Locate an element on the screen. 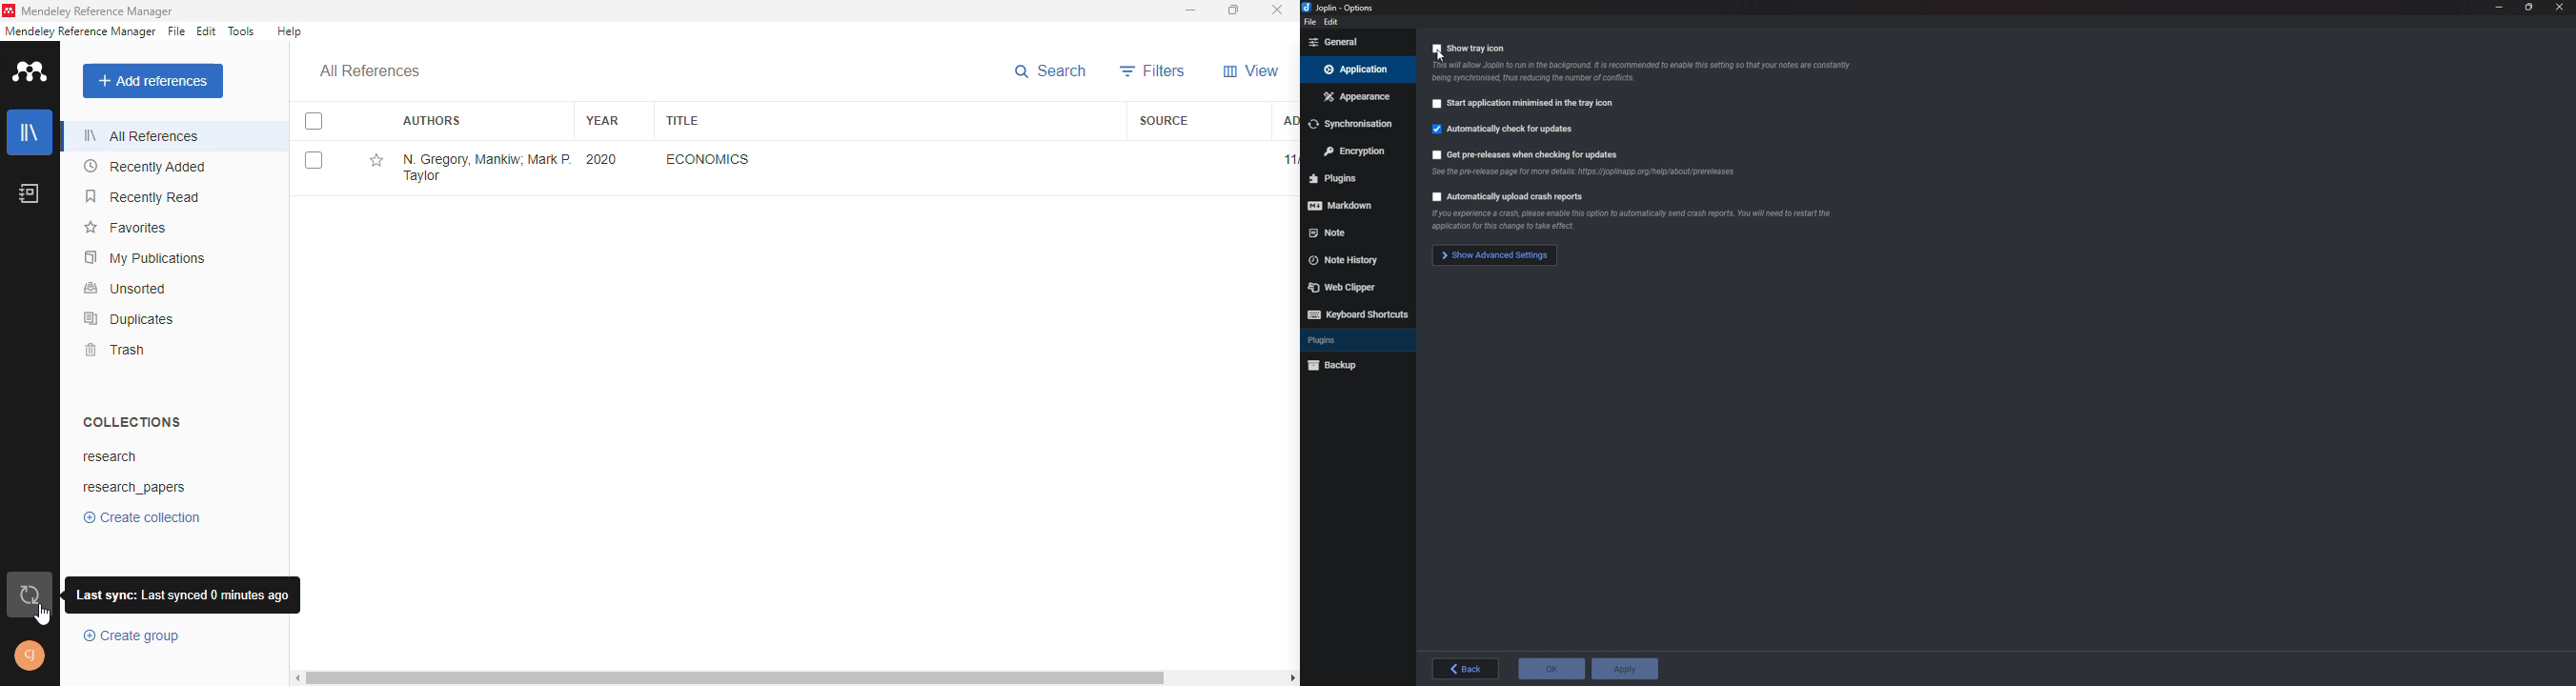  sync is located at coordinates (29, 592).